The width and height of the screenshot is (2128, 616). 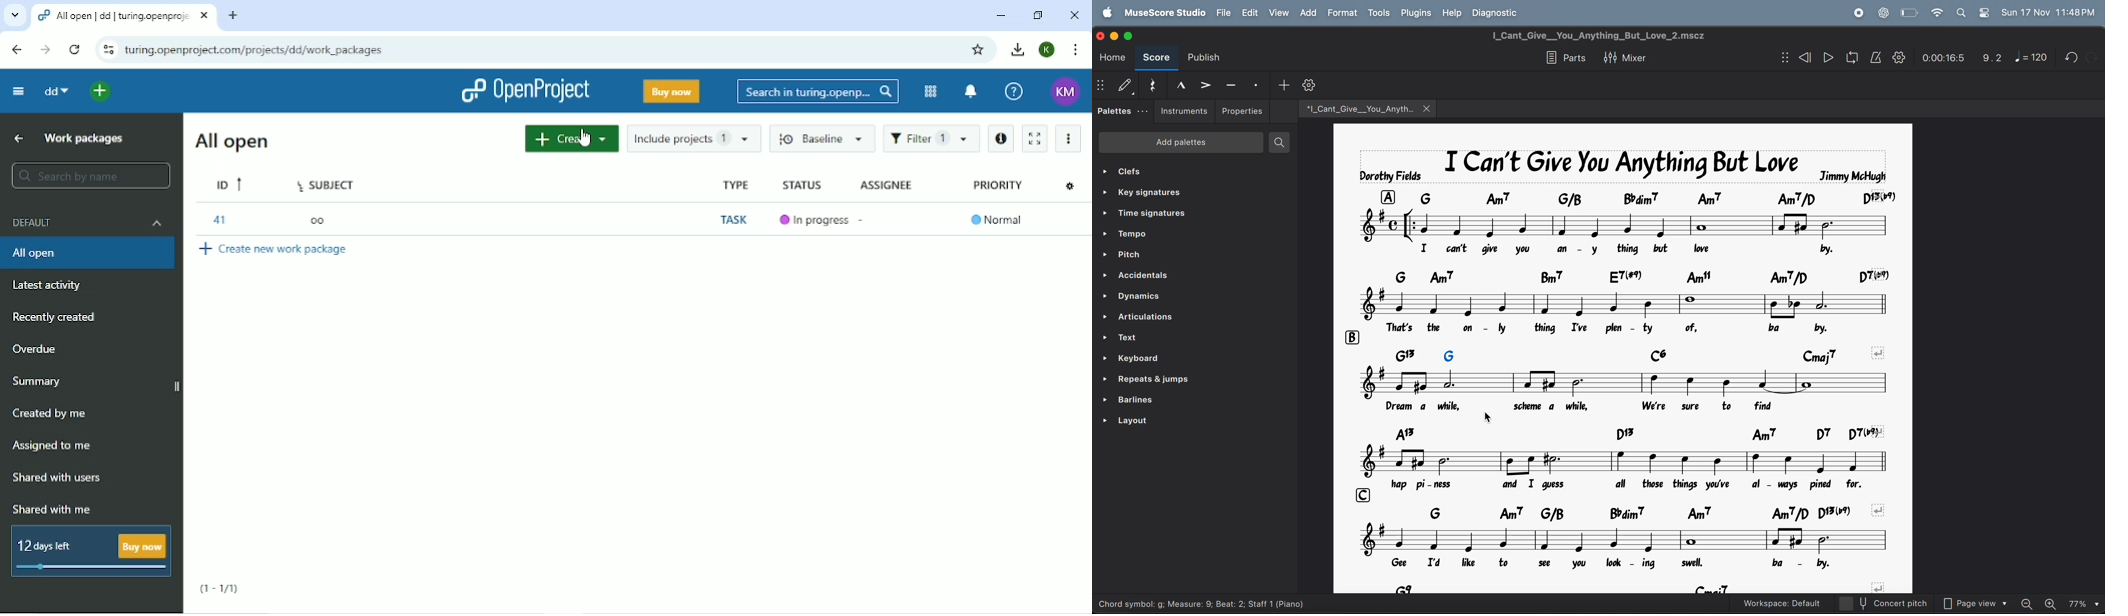 I want to click on Shared with me, so click(x=49, y=509).